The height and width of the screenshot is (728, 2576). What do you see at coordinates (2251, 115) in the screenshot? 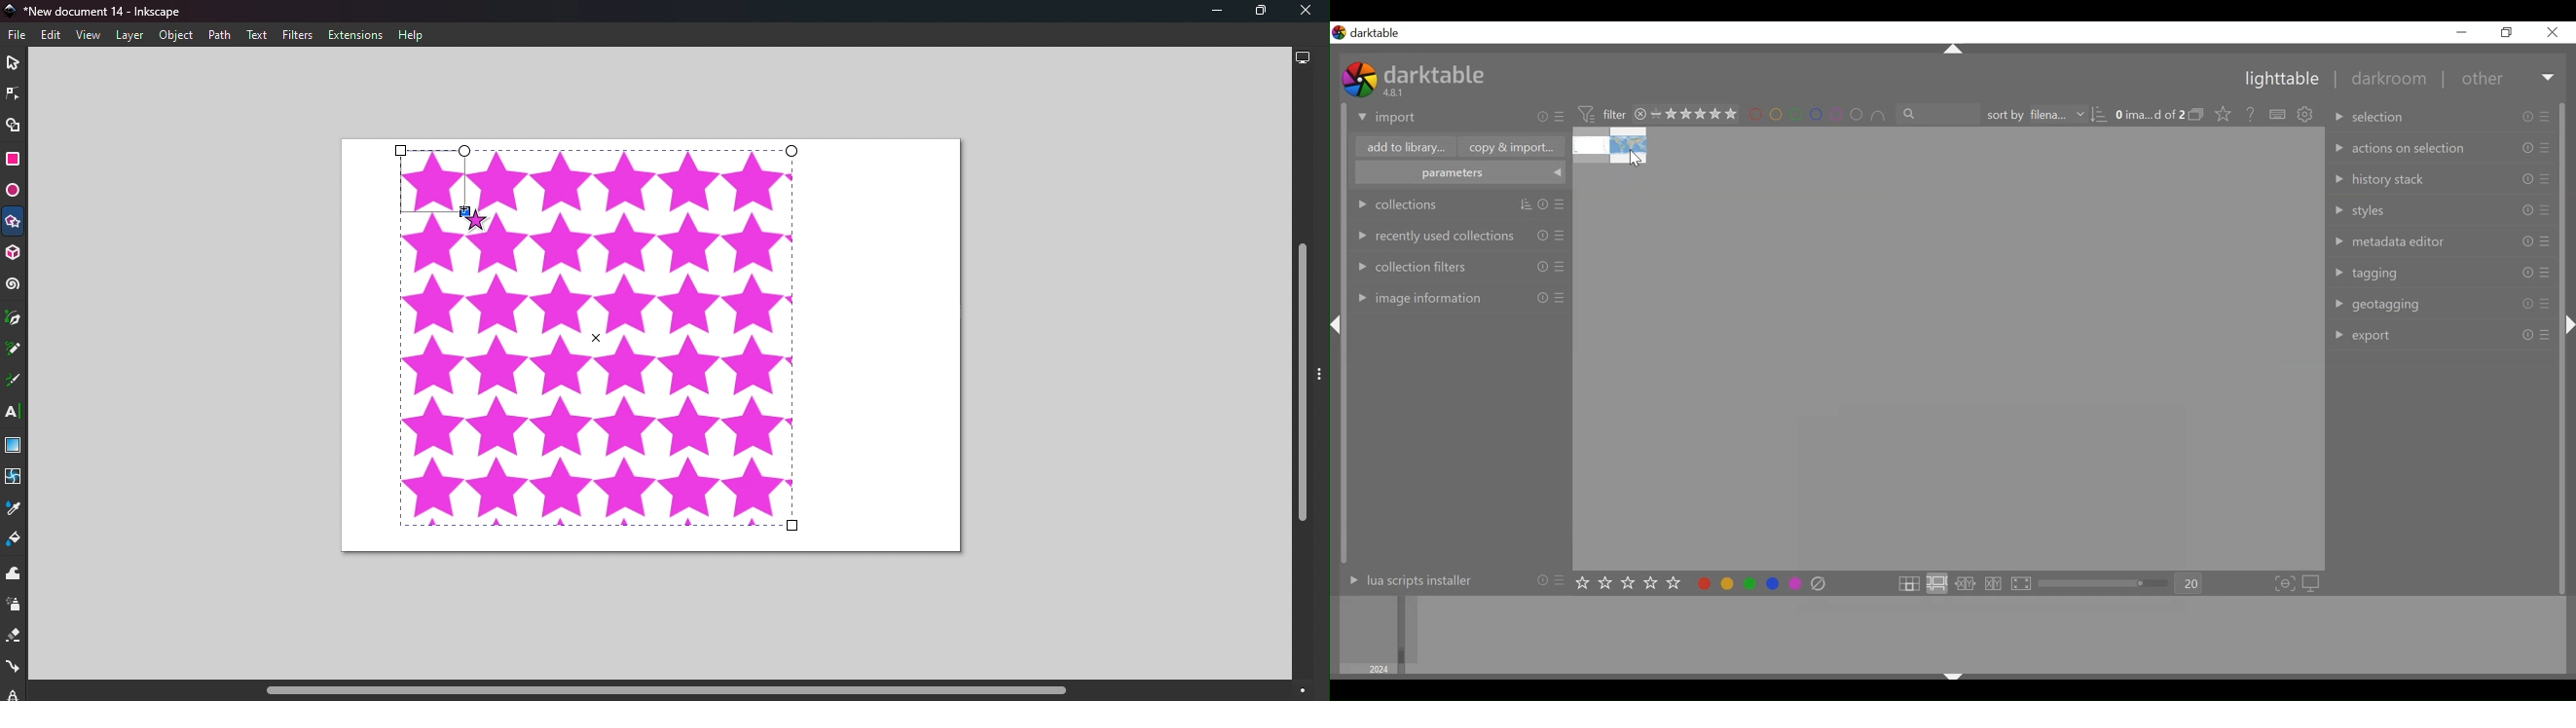
I see `help` at bounding box center [2251, 115].